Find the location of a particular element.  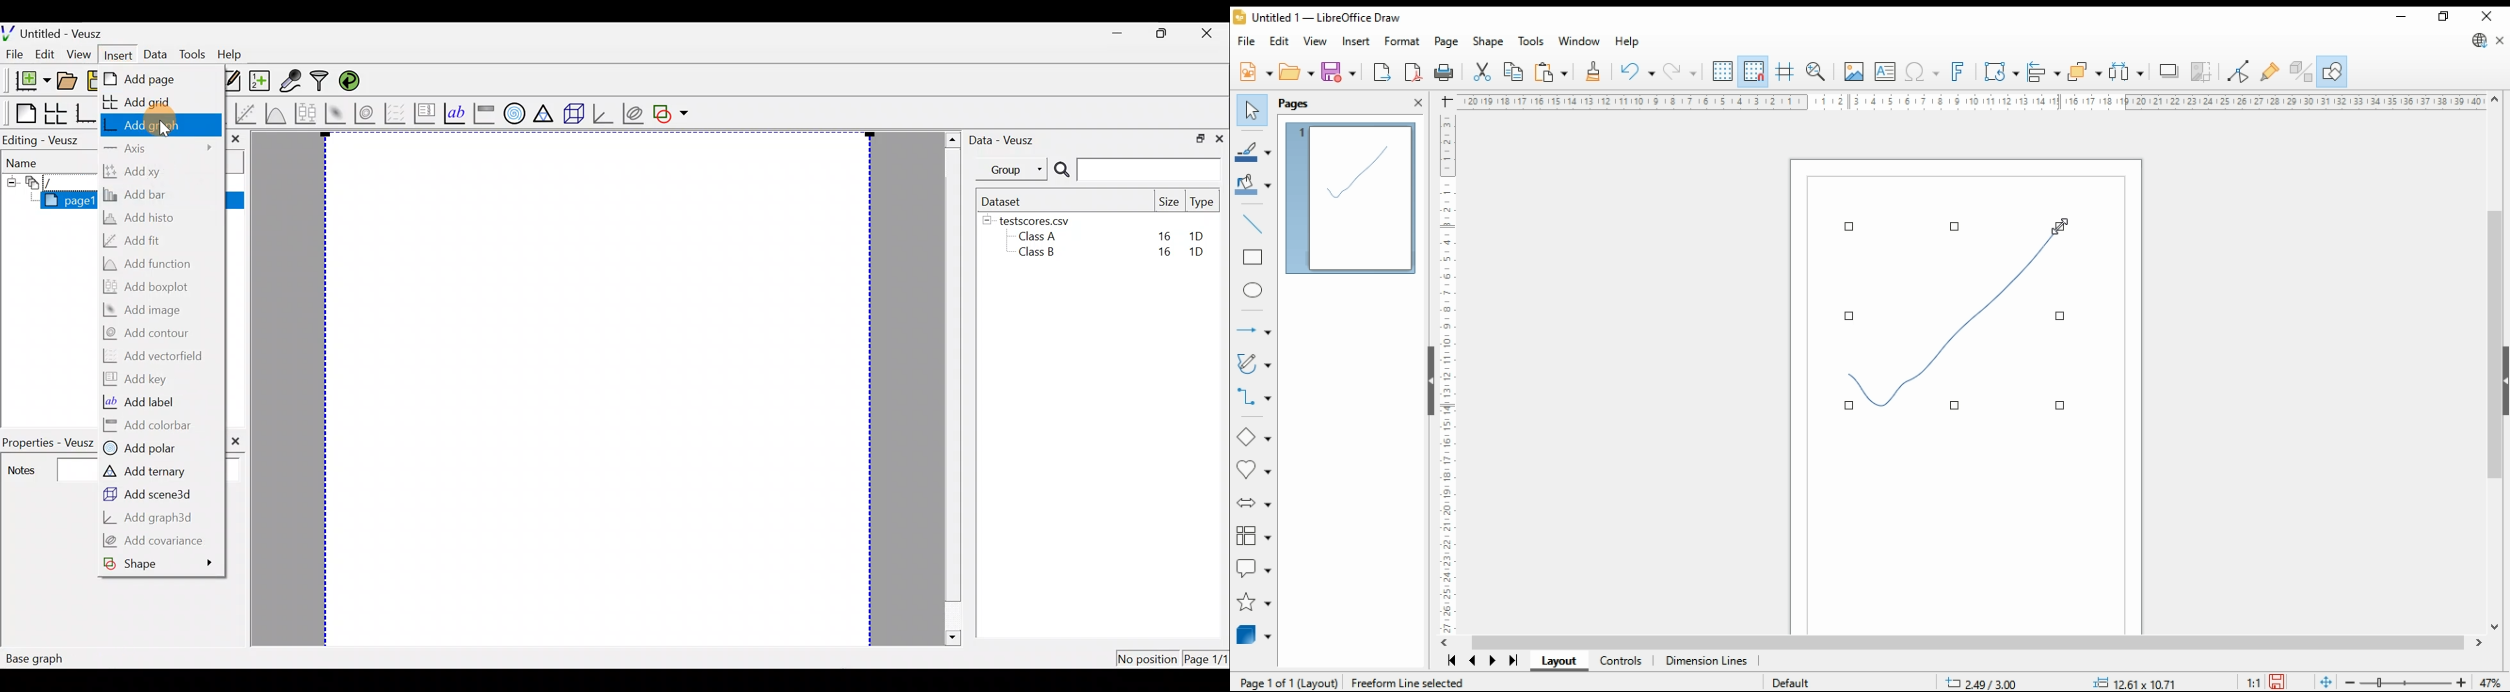

fit document to window is located at coordinates (2326, 682).